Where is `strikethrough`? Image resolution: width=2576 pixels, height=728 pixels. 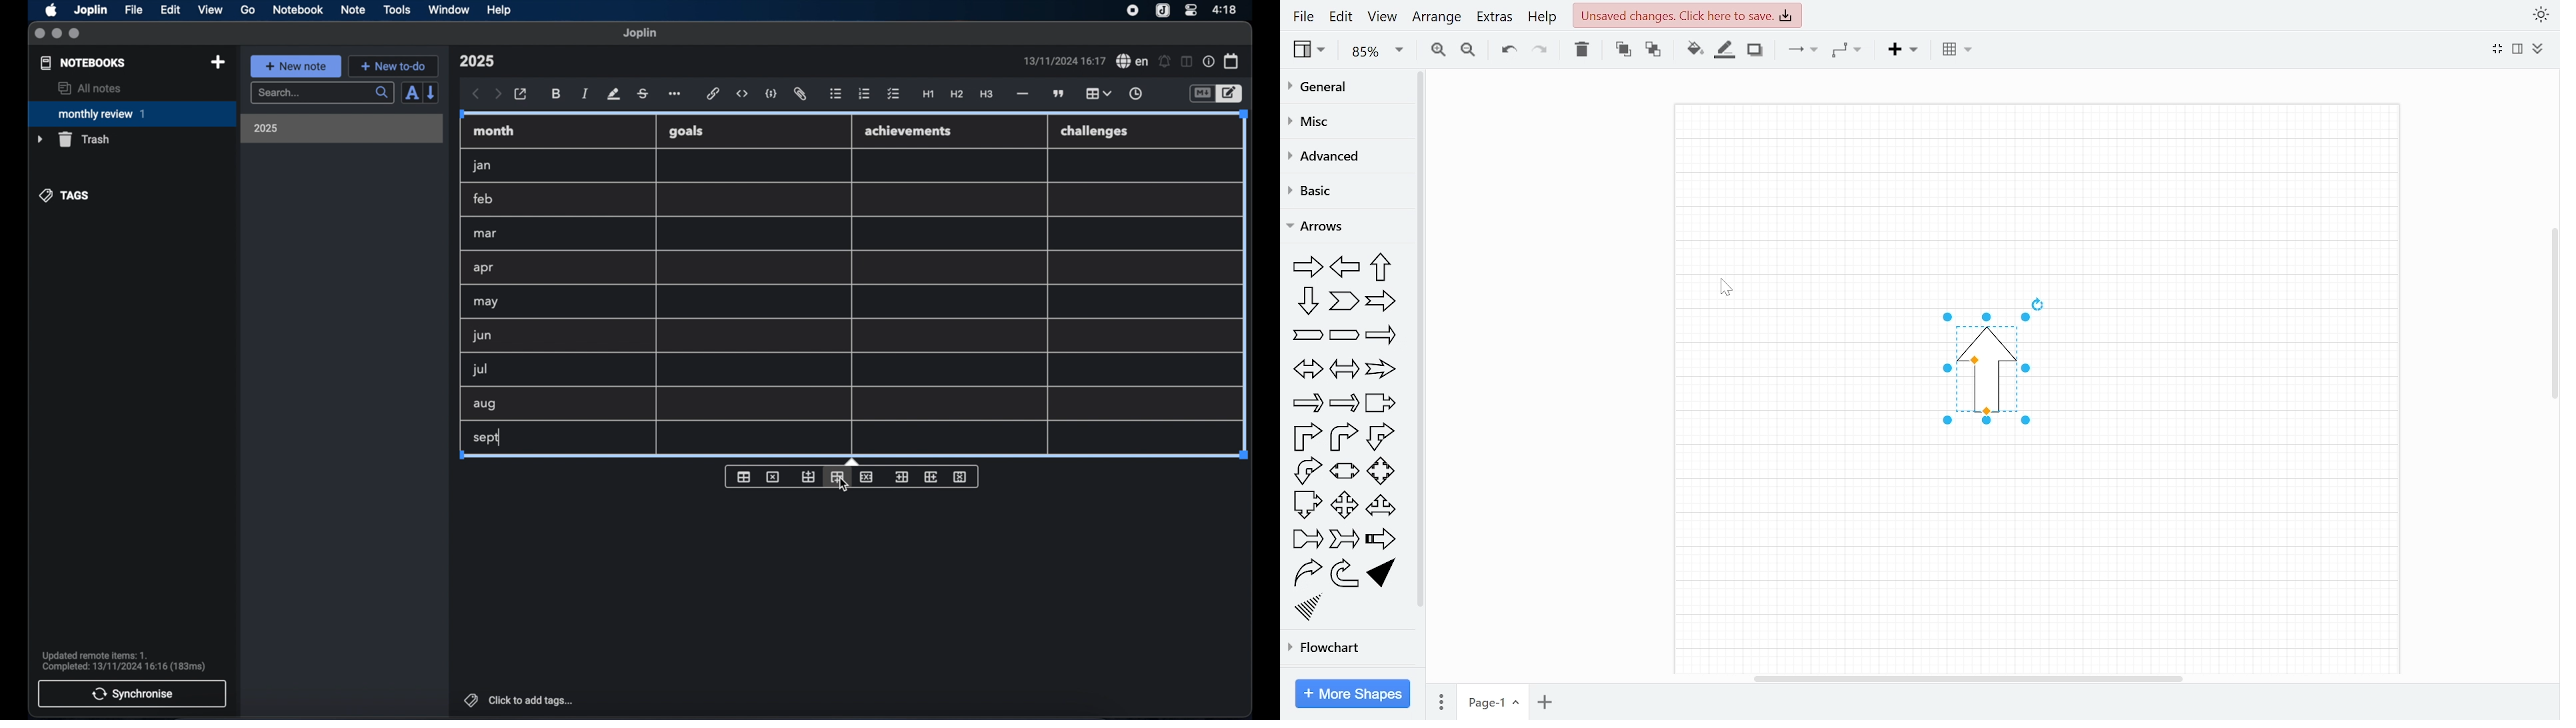 strikethrough is located at coordinates (642, 94).